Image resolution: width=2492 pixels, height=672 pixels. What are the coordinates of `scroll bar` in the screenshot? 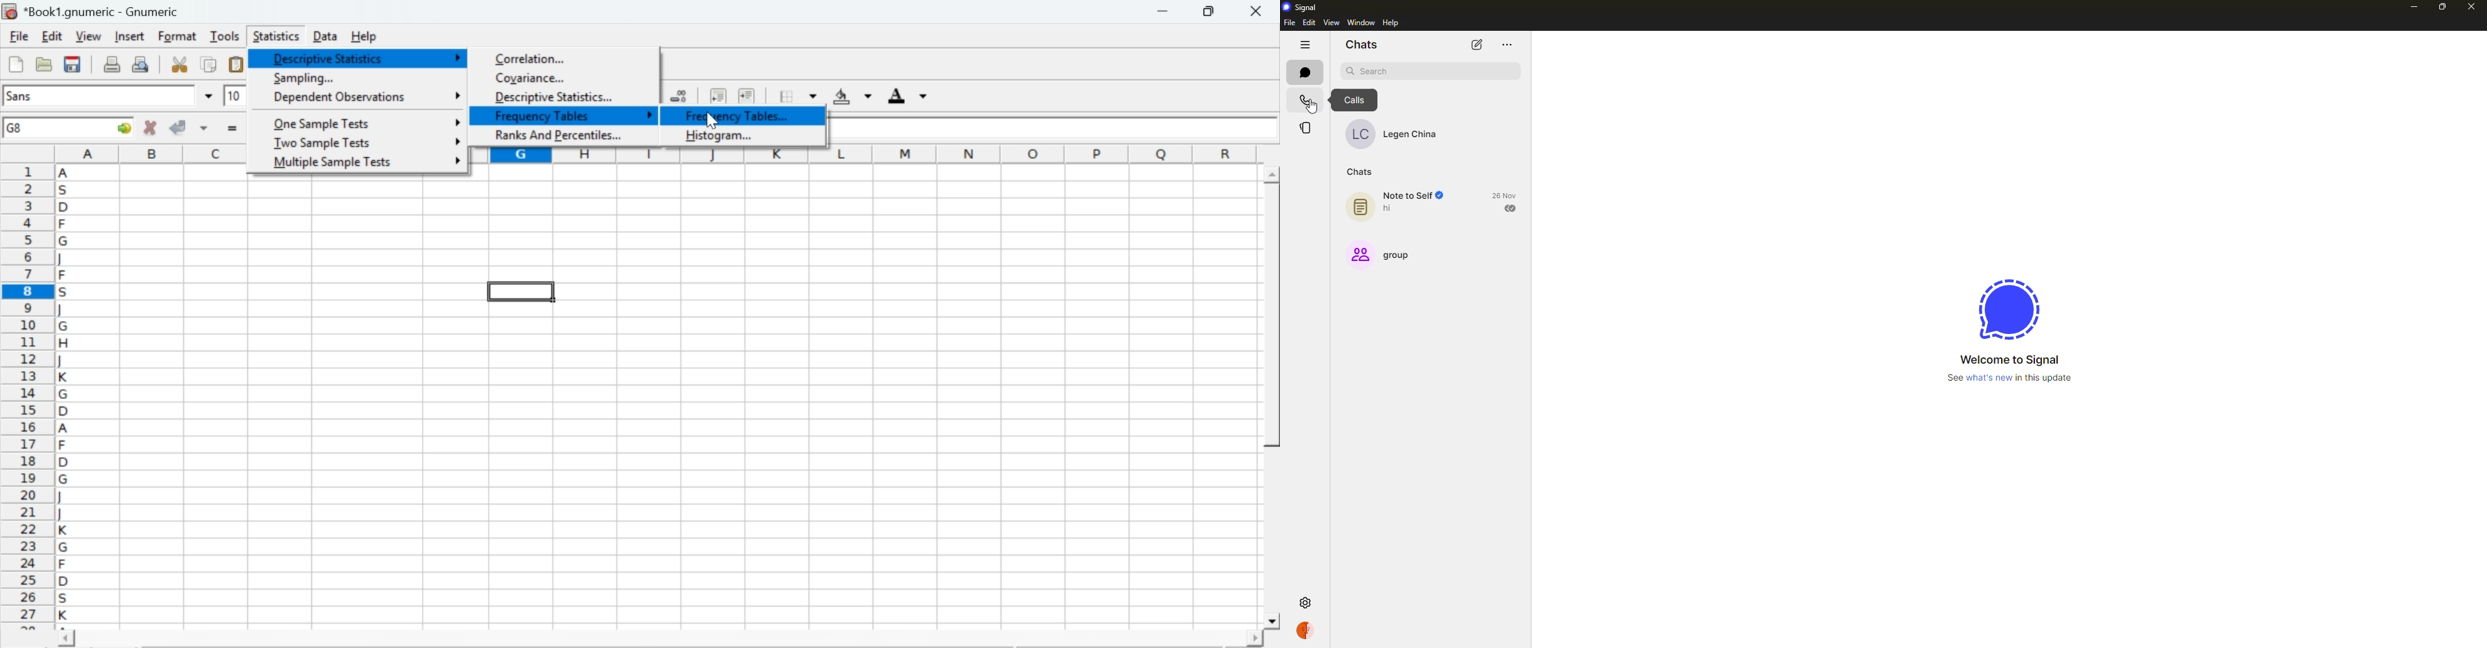 It's located at (1272, 398).